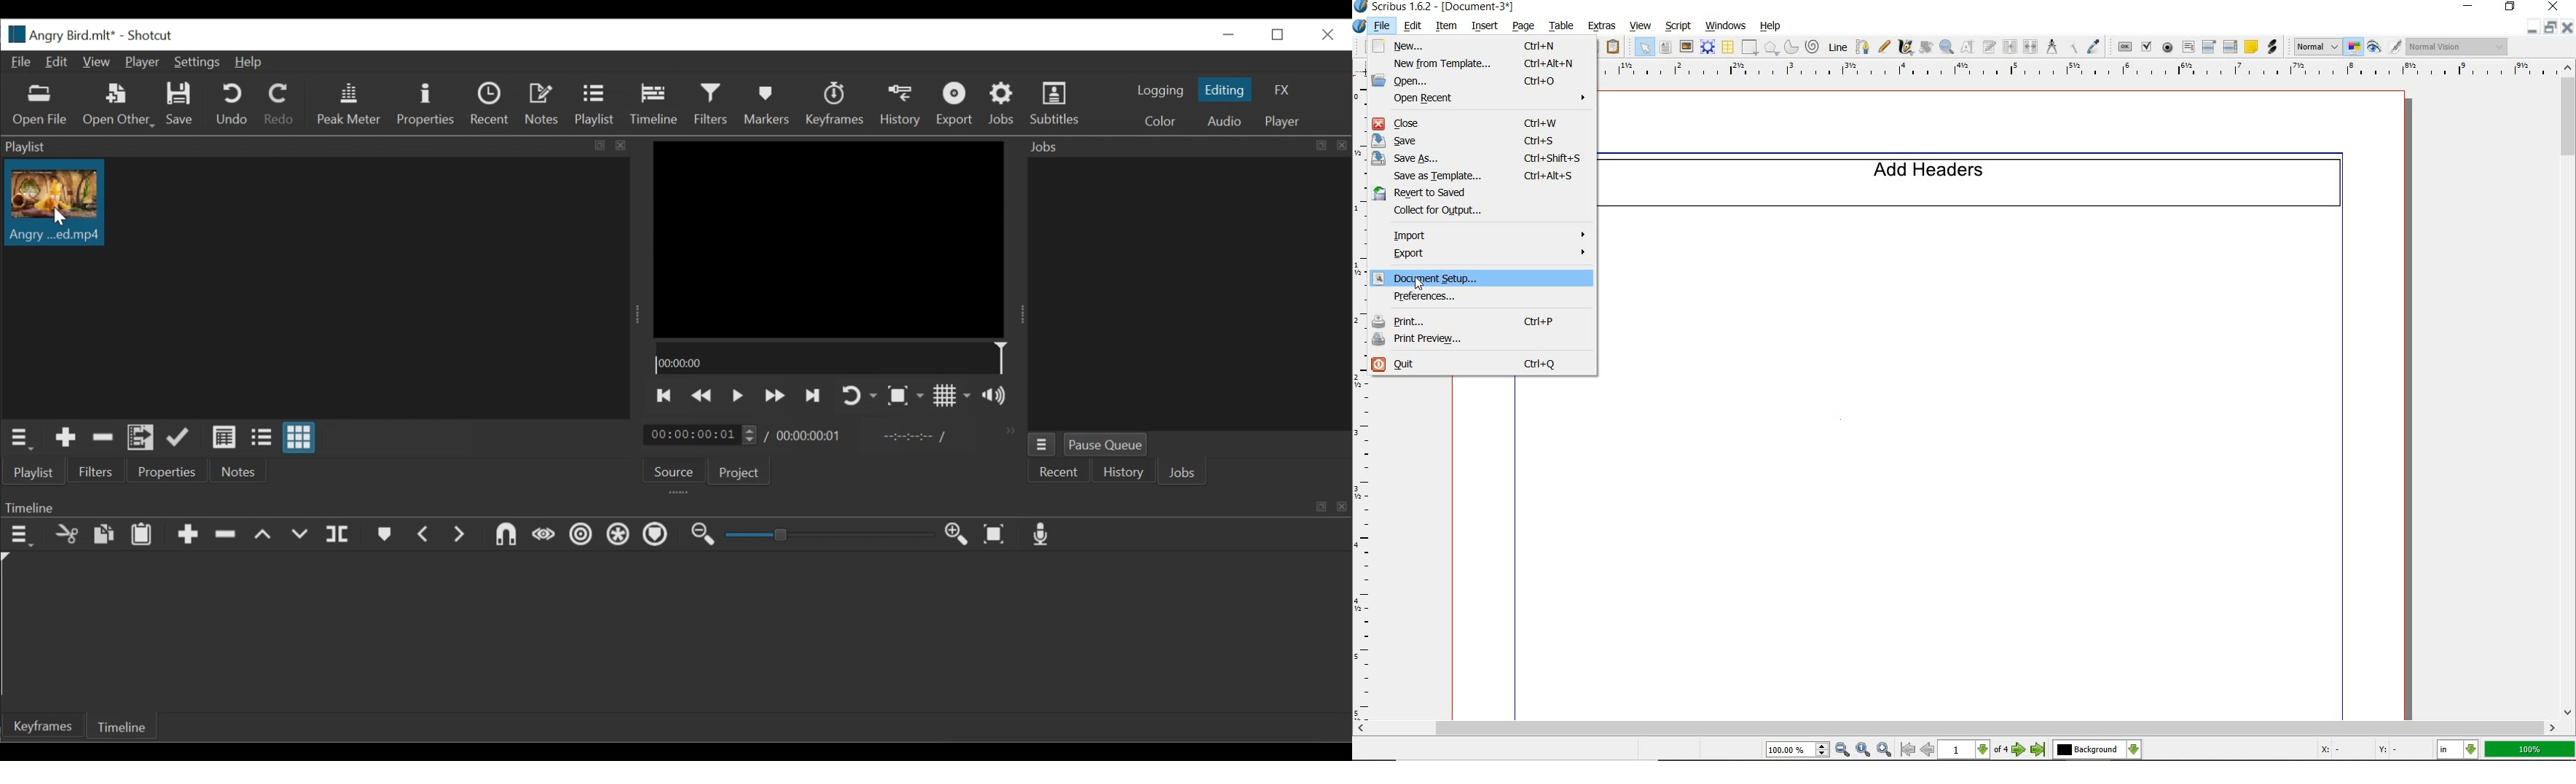 The width and height of the screenshot is (2576, 784). What do you see at coordinates (250, 62) in the screenshot?
I see `Help` at bounding box center [250, 62].